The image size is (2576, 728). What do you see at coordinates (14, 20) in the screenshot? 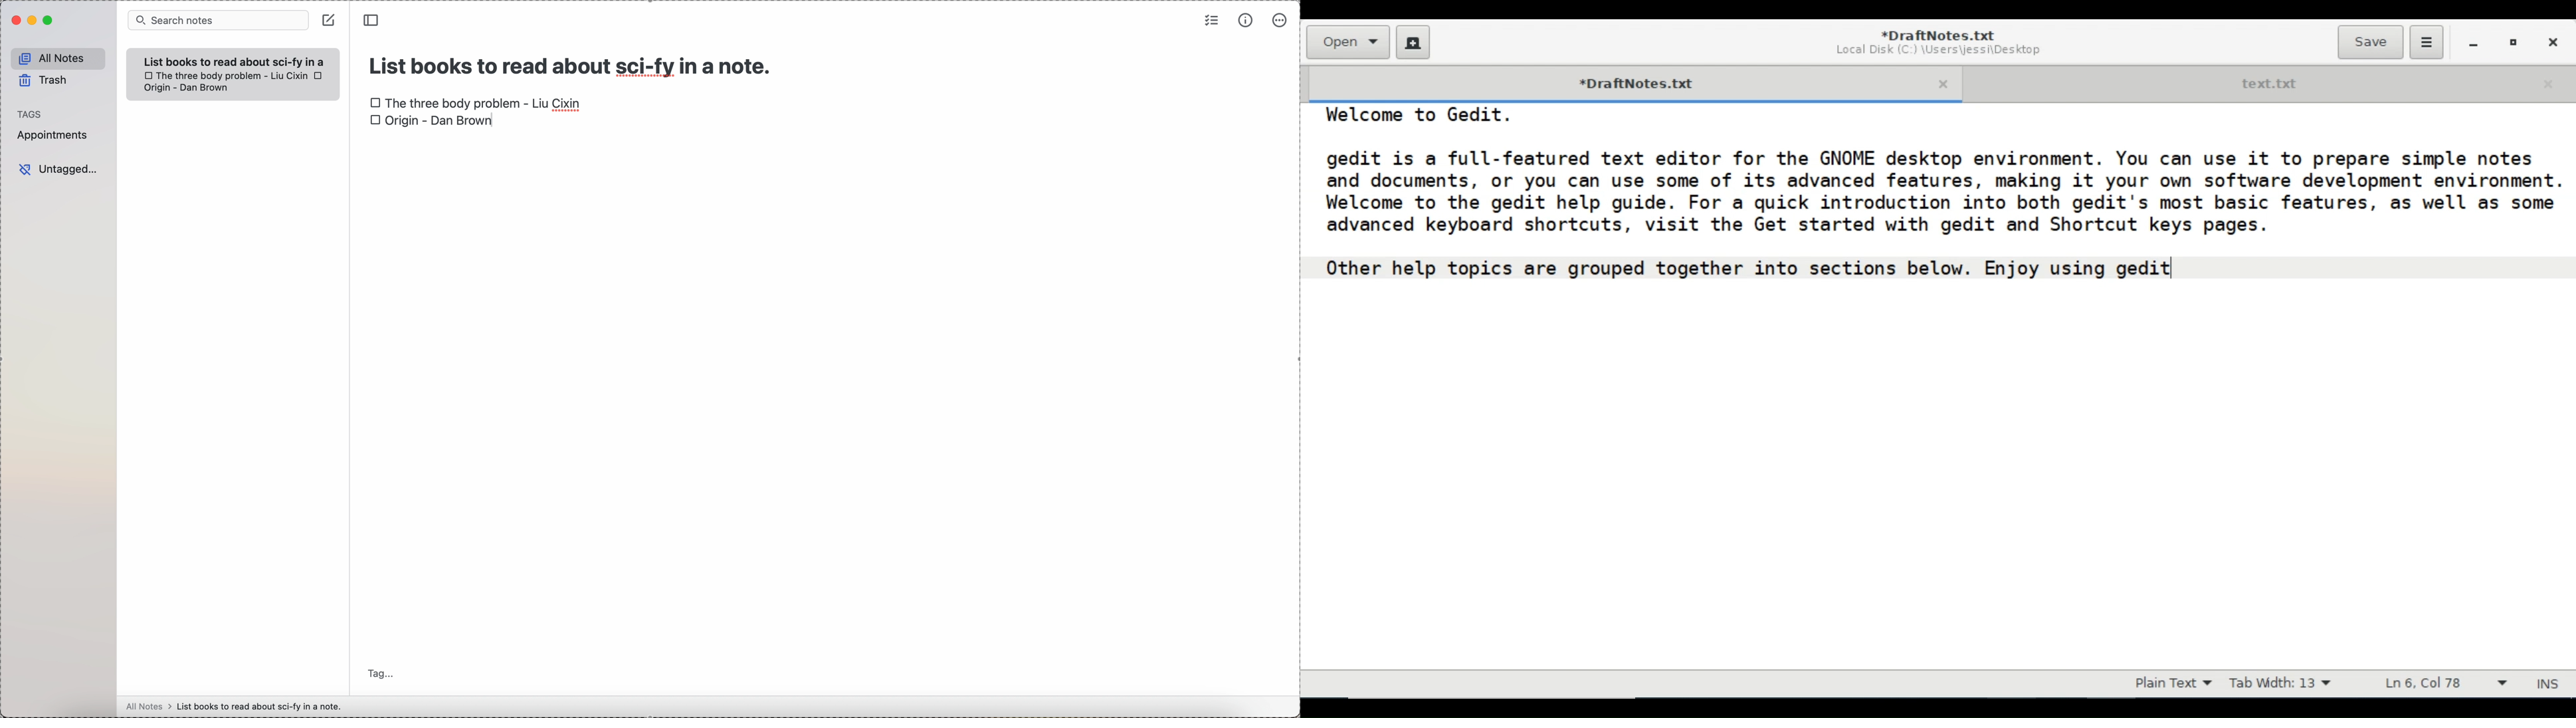
I see `close Simplenote` at bounding box center [14, 20].